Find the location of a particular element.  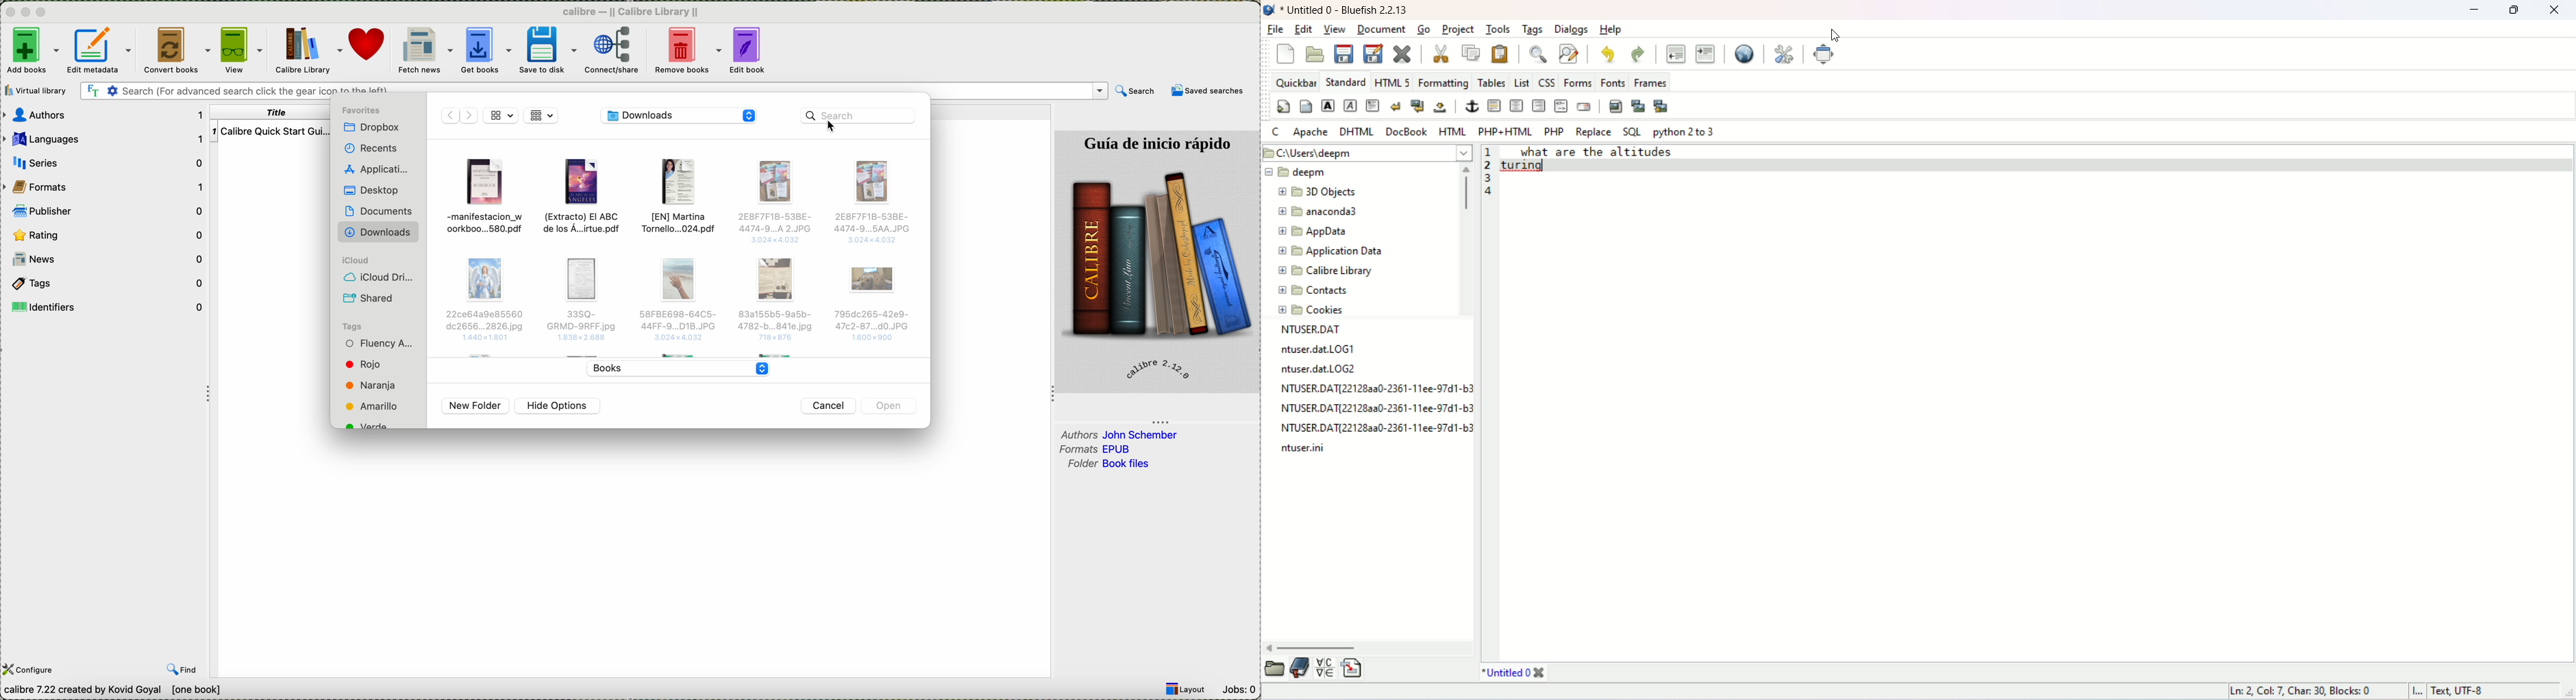

donate is located at coordinates (370, 51).